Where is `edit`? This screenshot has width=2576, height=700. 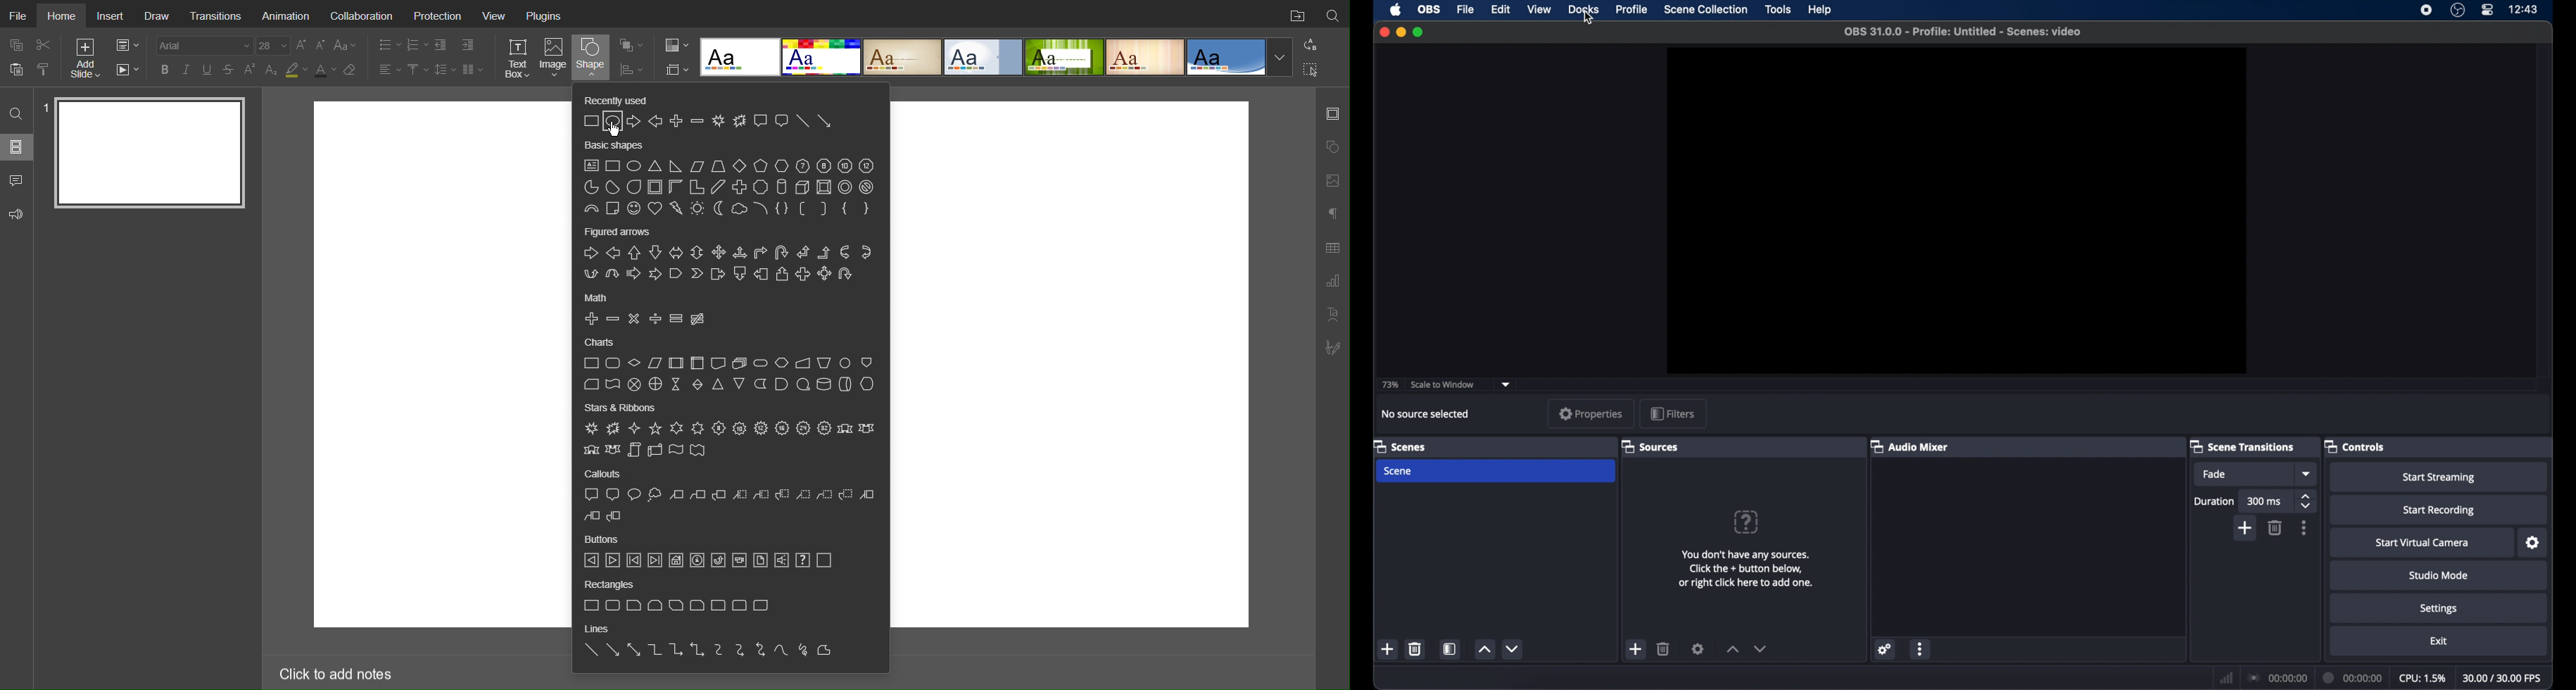
edit is located at coordinates (1500, 10).